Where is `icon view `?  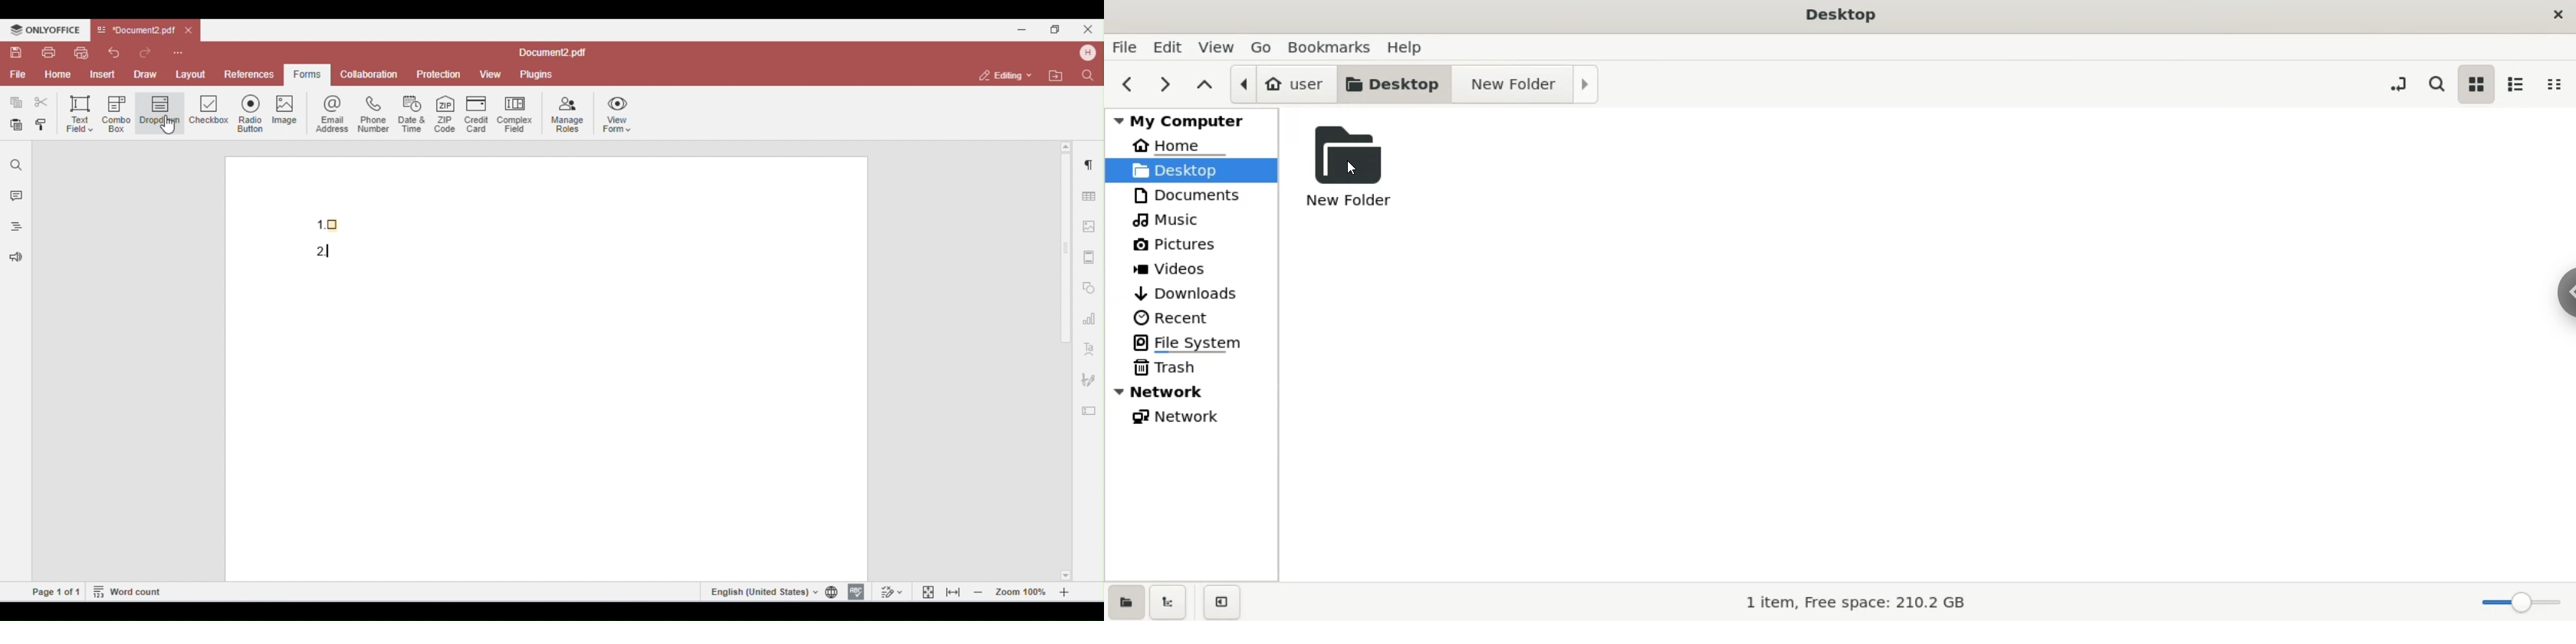
icon view  is located at coordinates (2473, 84).